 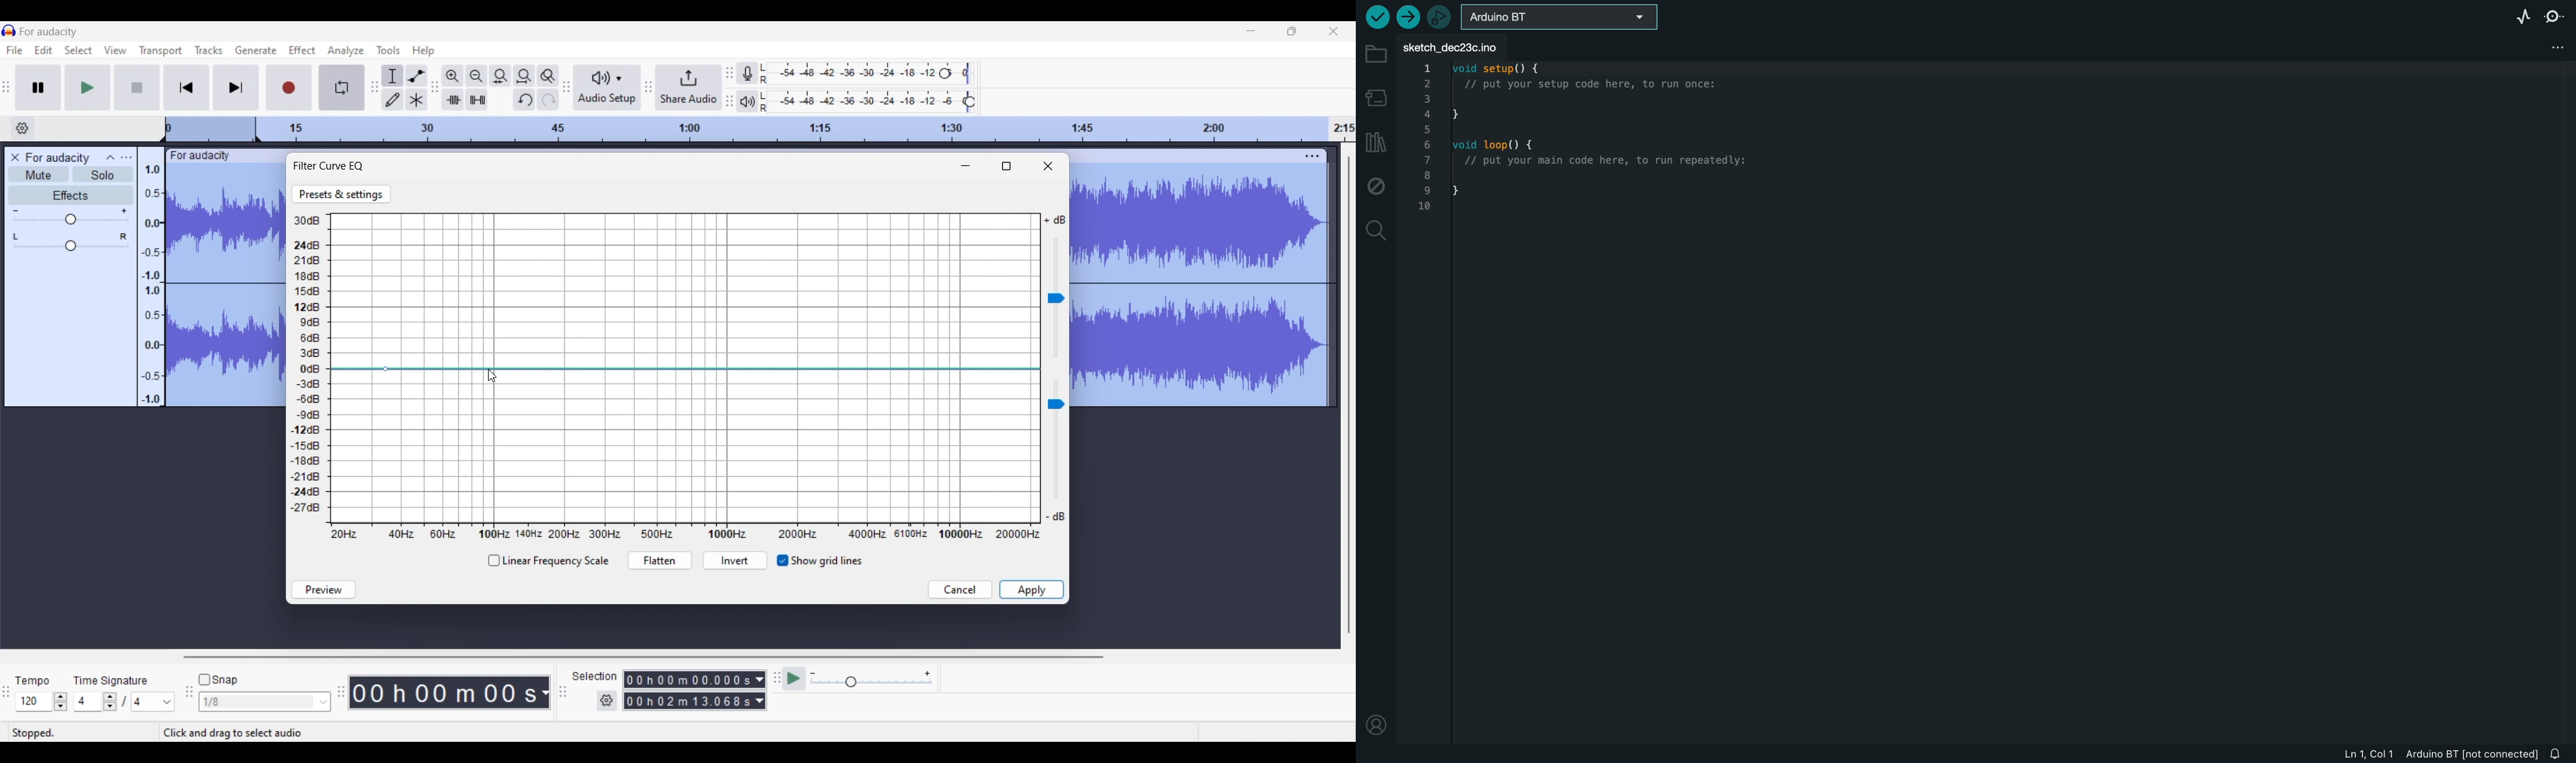 What do you see at coordinates (491, 376) in the screenshot?
I see `Cursor clicking on curve` at bounding box center [491, 376].